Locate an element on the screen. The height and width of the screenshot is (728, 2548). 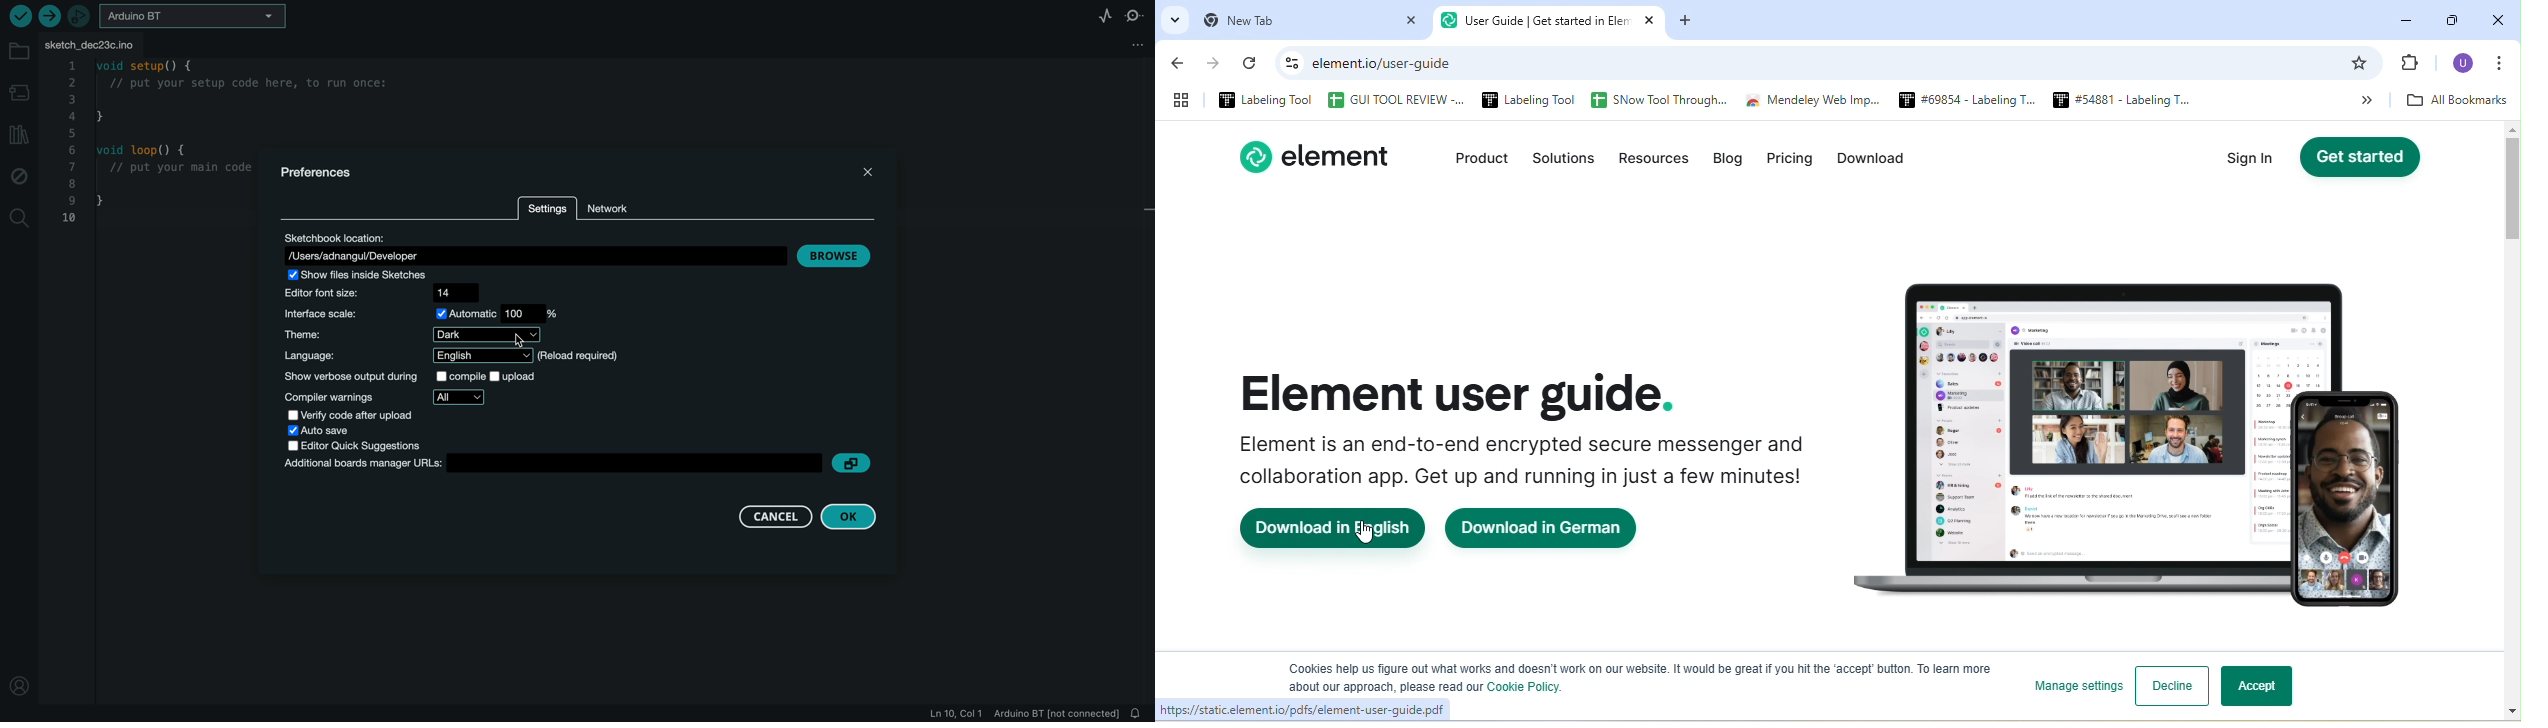
More  is located at coordinates (2357, 100).